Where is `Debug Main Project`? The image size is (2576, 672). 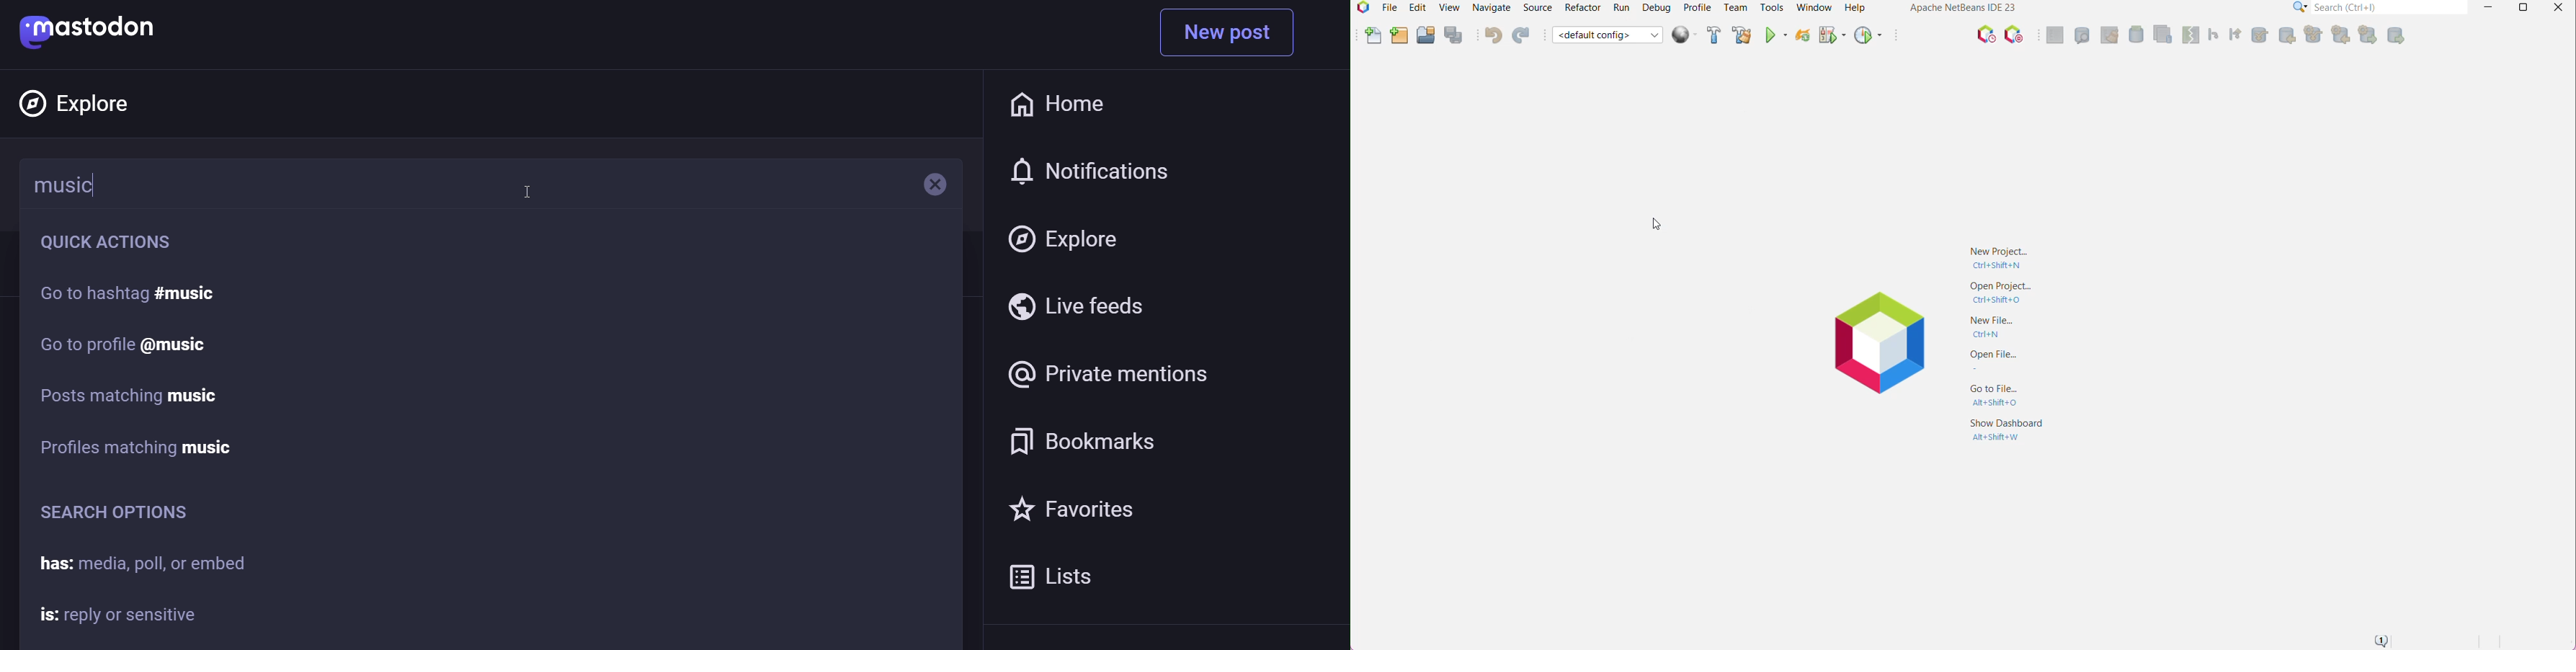 Debug Main Project is located at coordinates (1831, 38).